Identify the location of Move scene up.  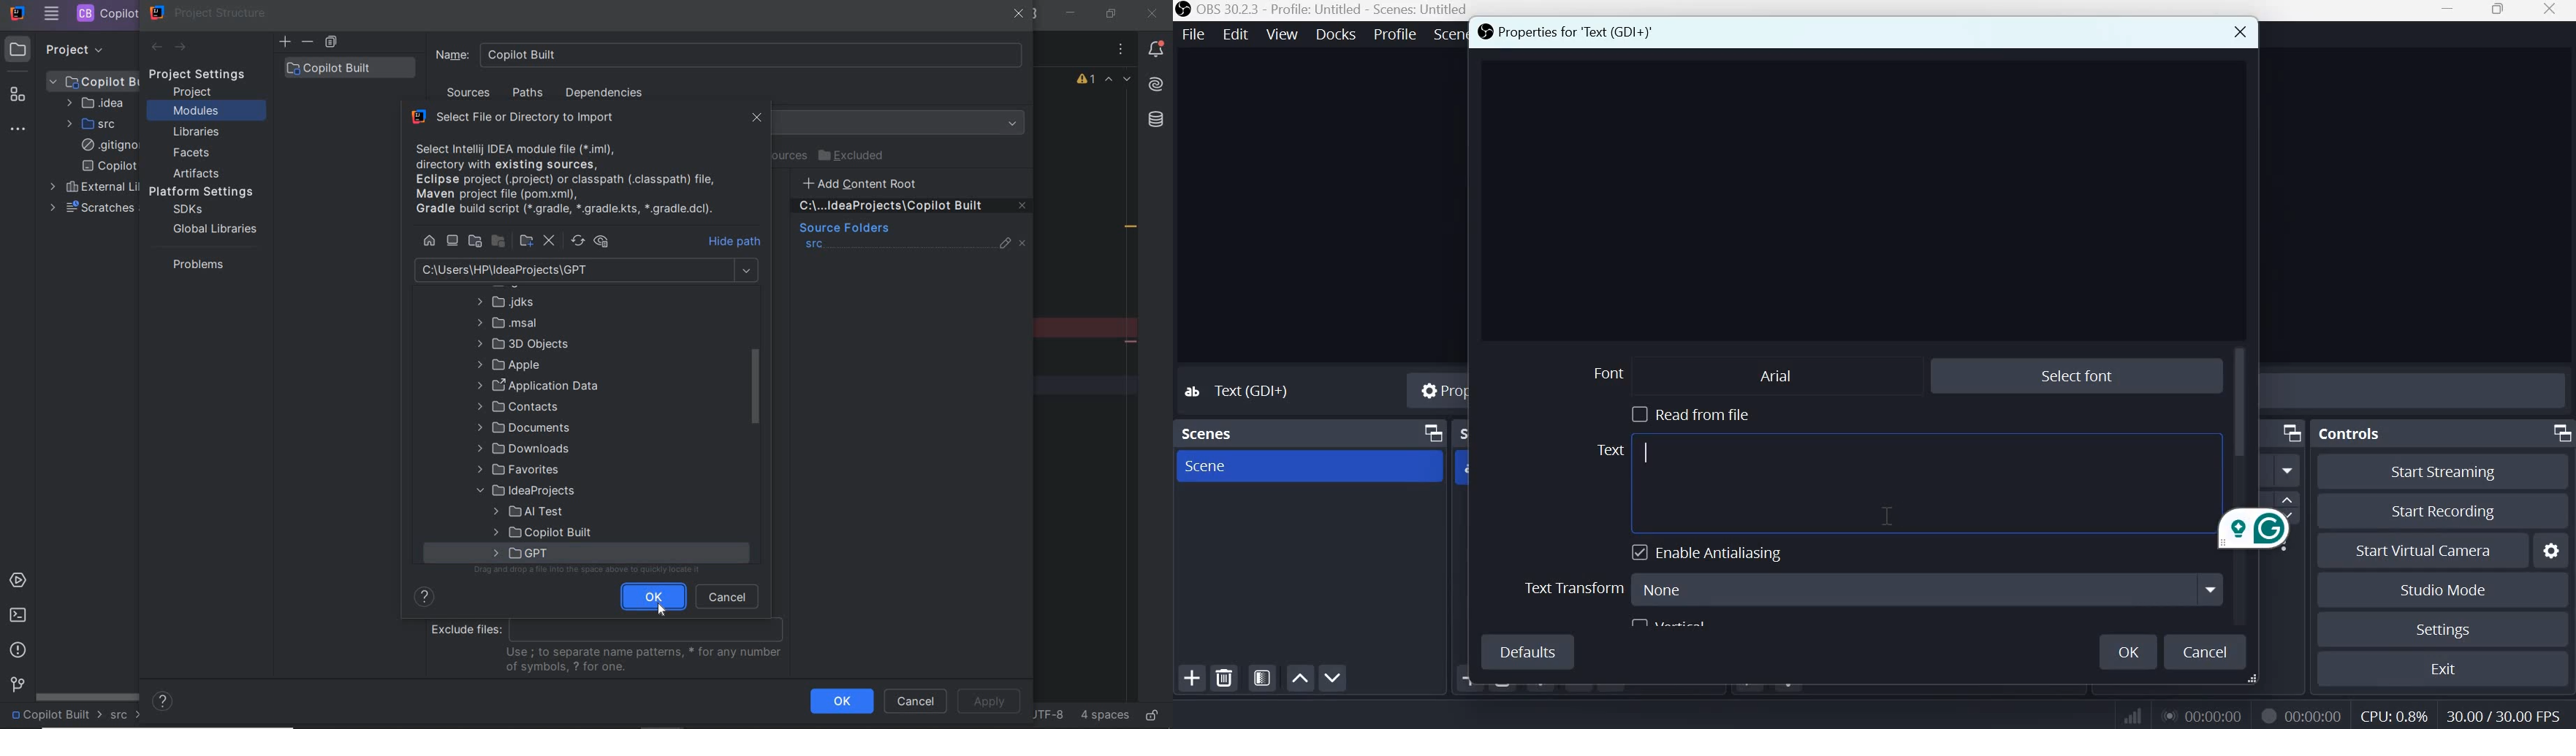
(1331, 678).